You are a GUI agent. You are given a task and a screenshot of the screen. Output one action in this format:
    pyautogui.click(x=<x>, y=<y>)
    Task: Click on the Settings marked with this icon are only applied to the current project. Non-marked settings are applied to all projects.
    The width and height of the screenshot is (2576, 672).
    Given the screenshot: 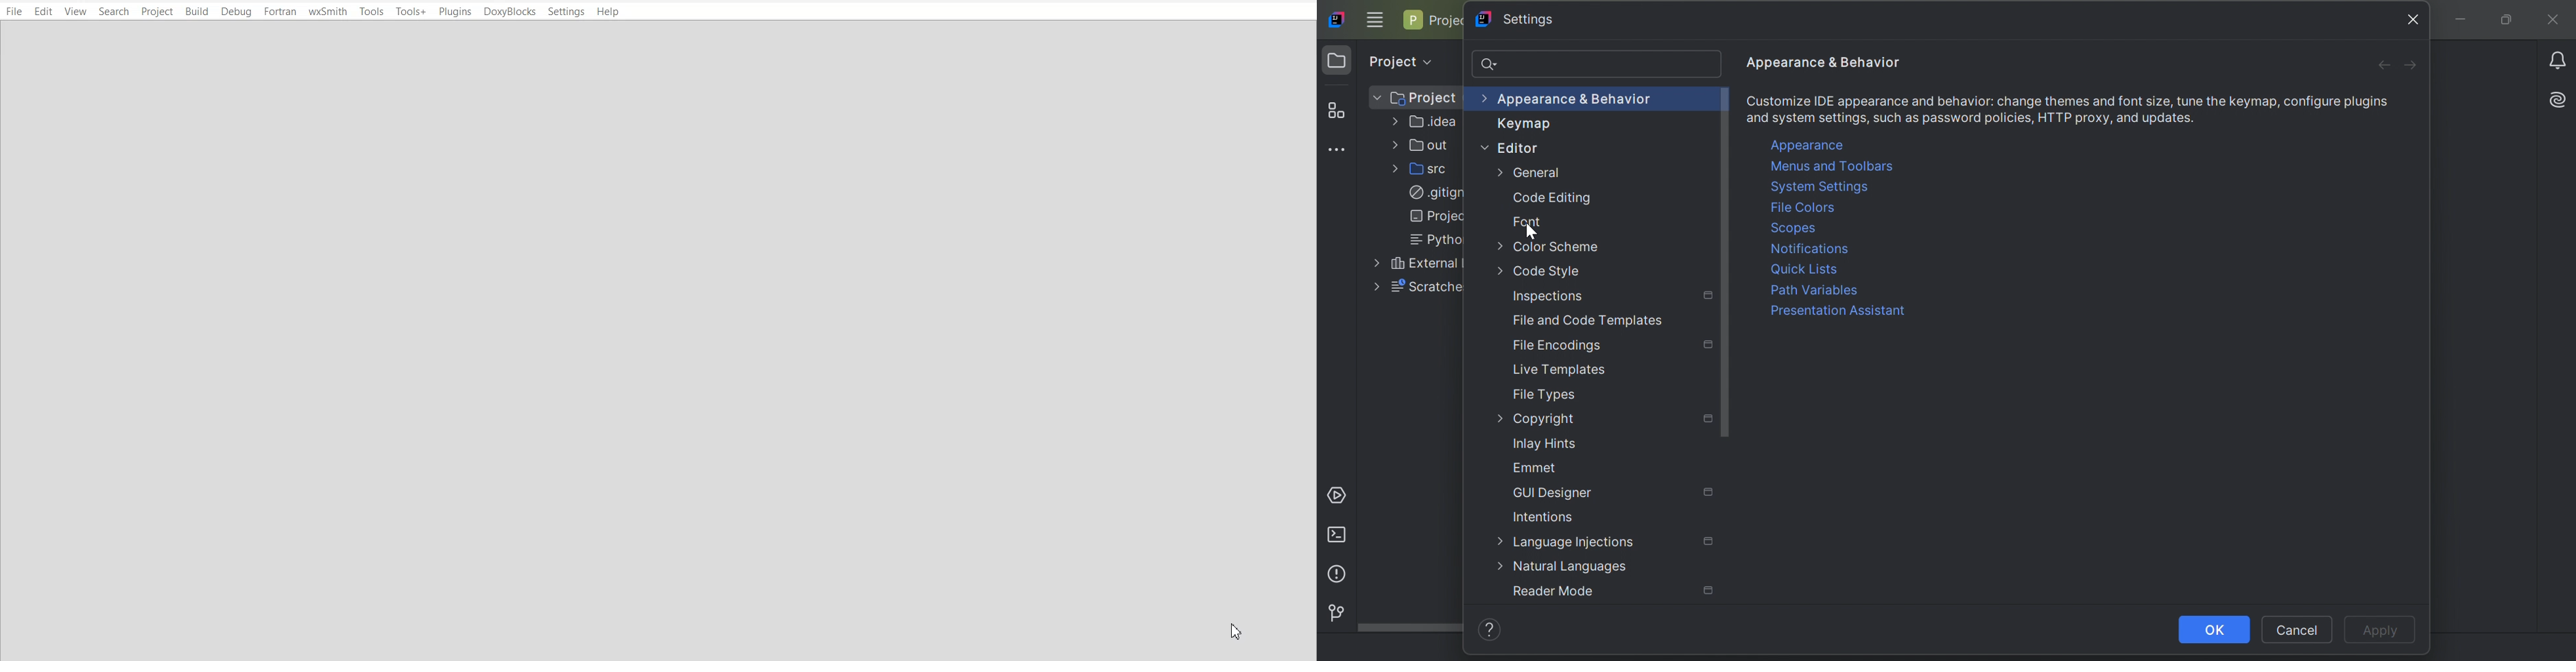 What is the action you would take?
    pyautogui.click(x=1708, y=491)
    